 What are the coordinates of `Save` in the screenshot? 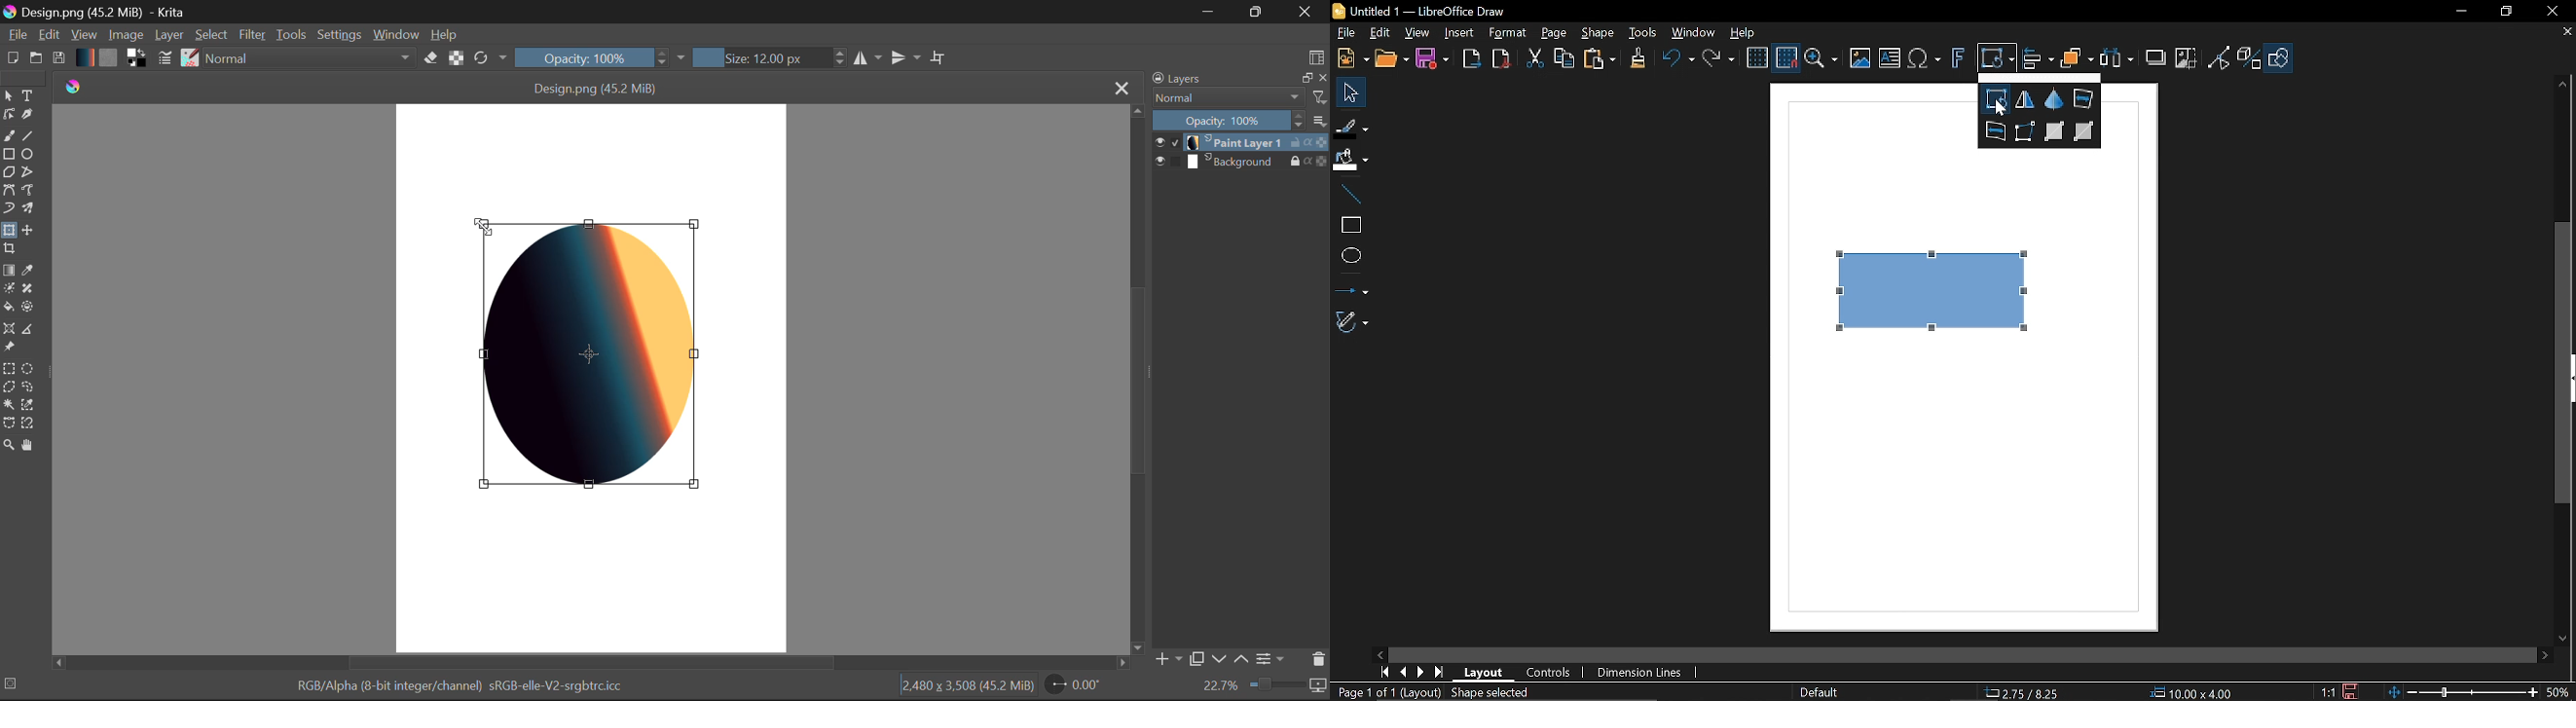 It's located at (2348, 692).